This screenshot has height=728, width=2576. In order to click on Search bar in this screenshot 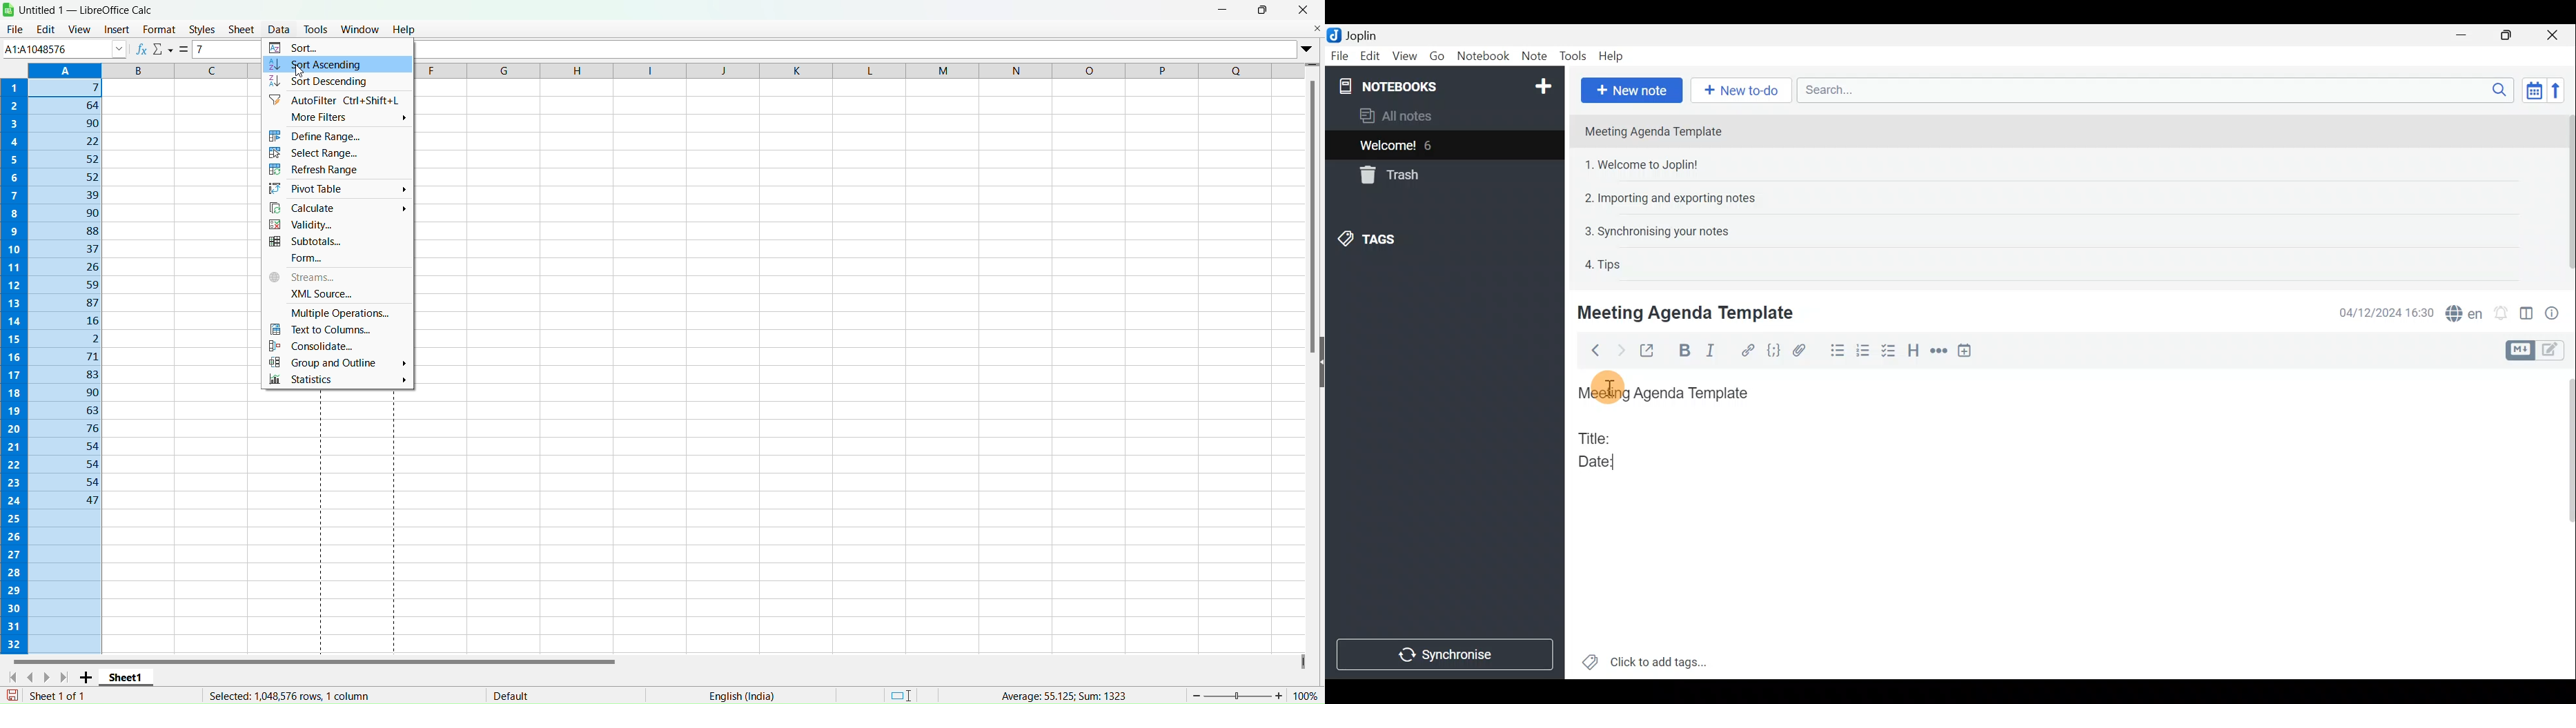, I will do `click(2152, 89)`.